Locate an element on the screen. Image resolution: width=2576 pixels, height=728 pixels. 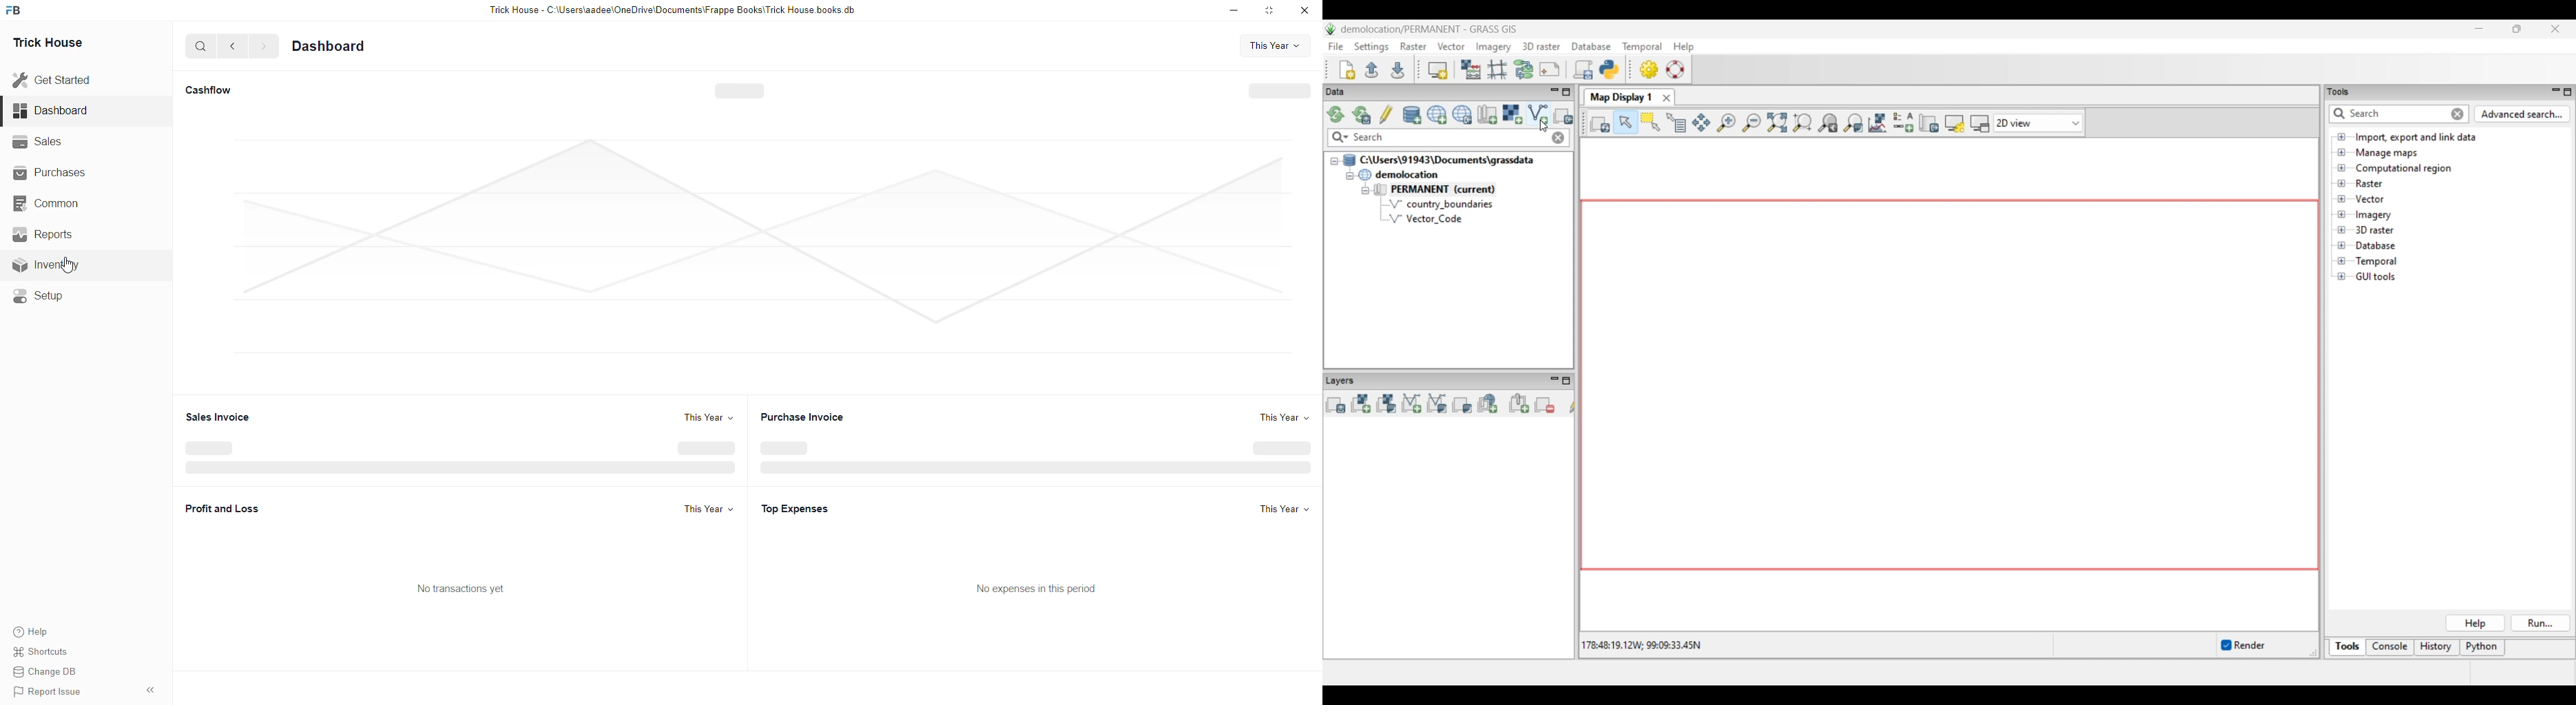
Profit and Loss is located at coordinates (225, 509).